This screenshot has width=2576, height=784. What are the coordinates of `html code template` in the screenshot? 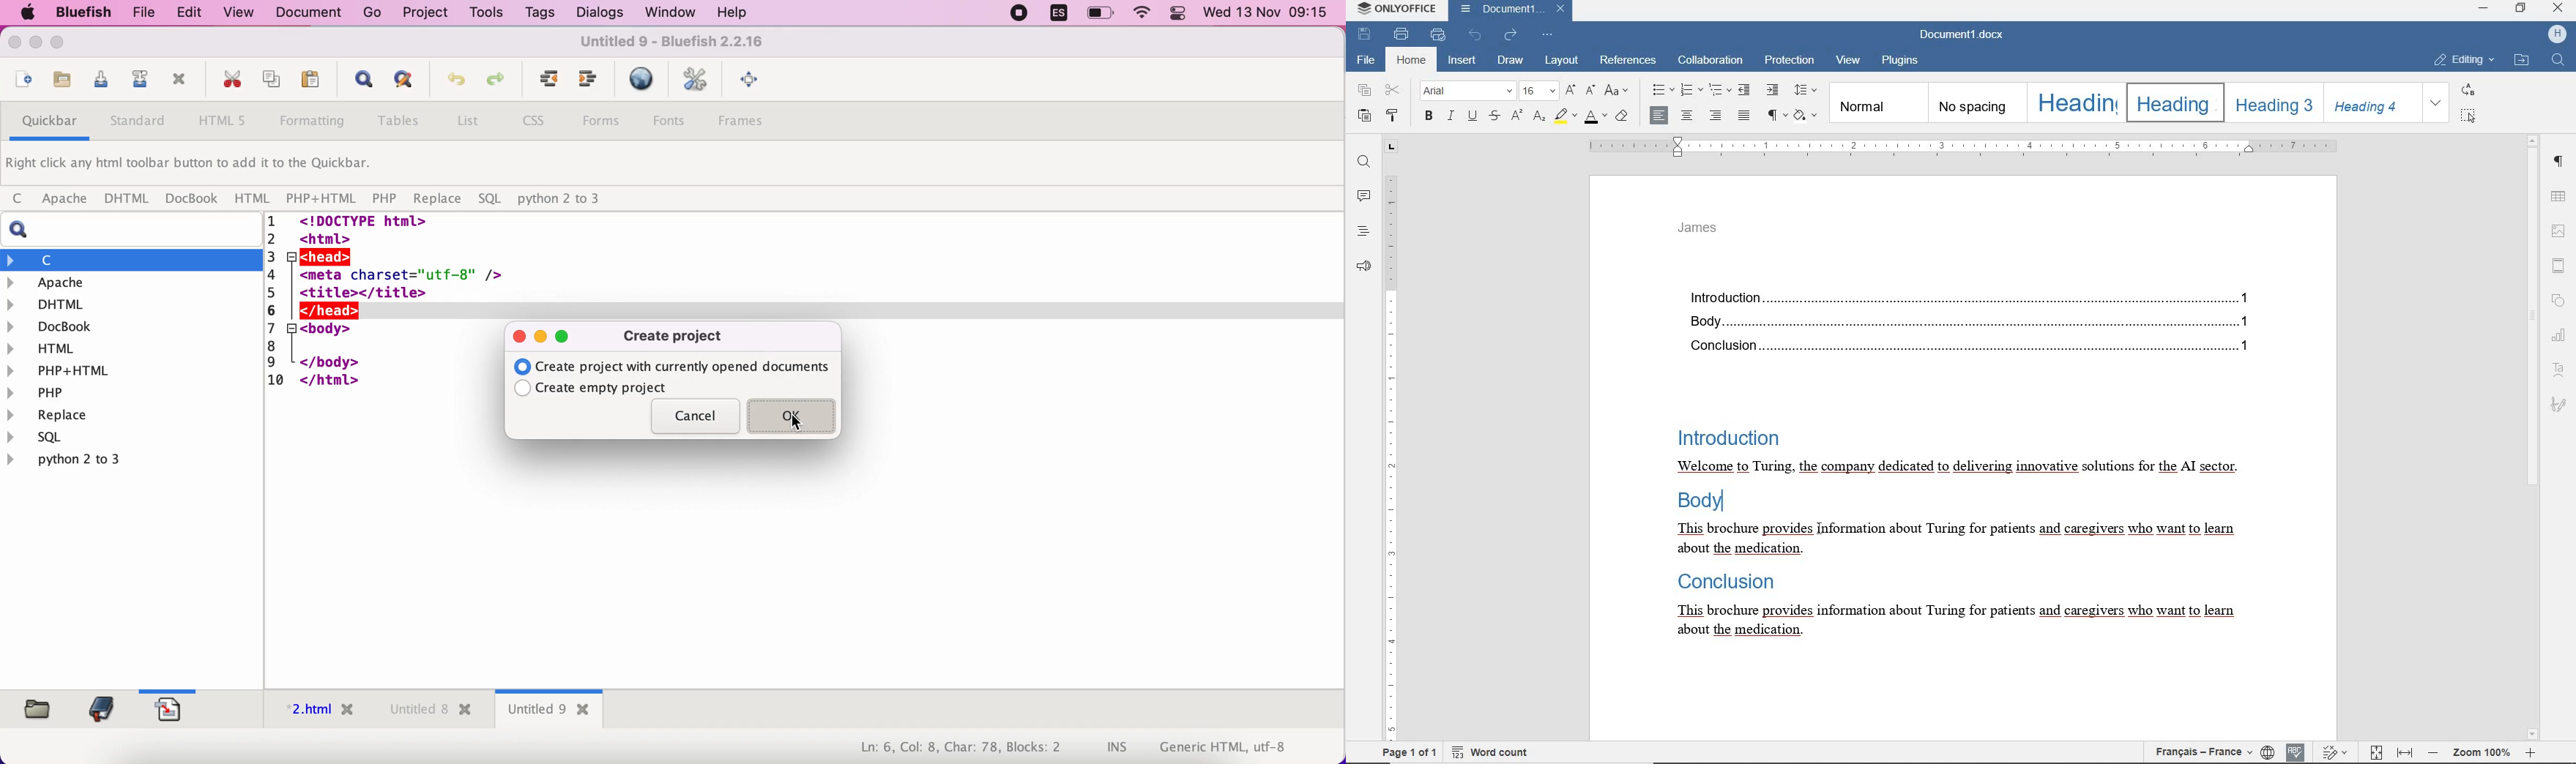 It's located at (387, 314).